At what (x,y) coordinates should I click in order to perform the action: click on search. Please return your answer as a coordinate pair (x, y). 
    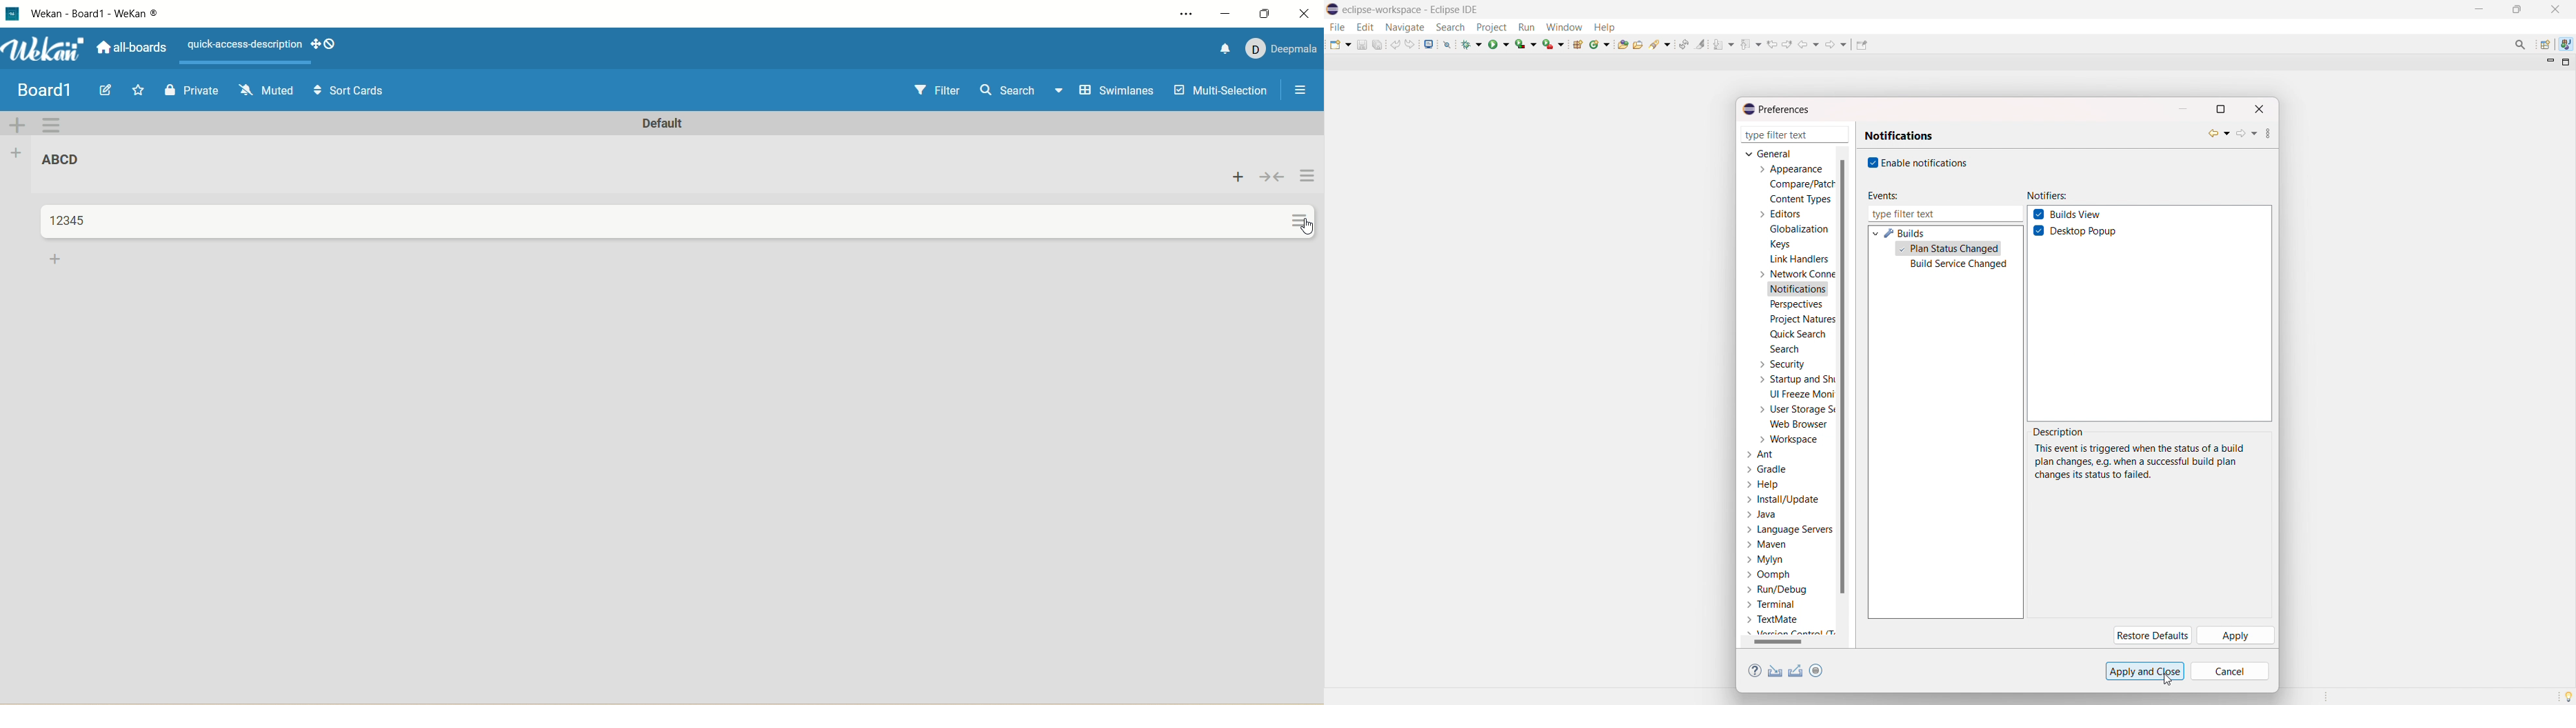
    Looking at the image, I should click on (1450, 27).